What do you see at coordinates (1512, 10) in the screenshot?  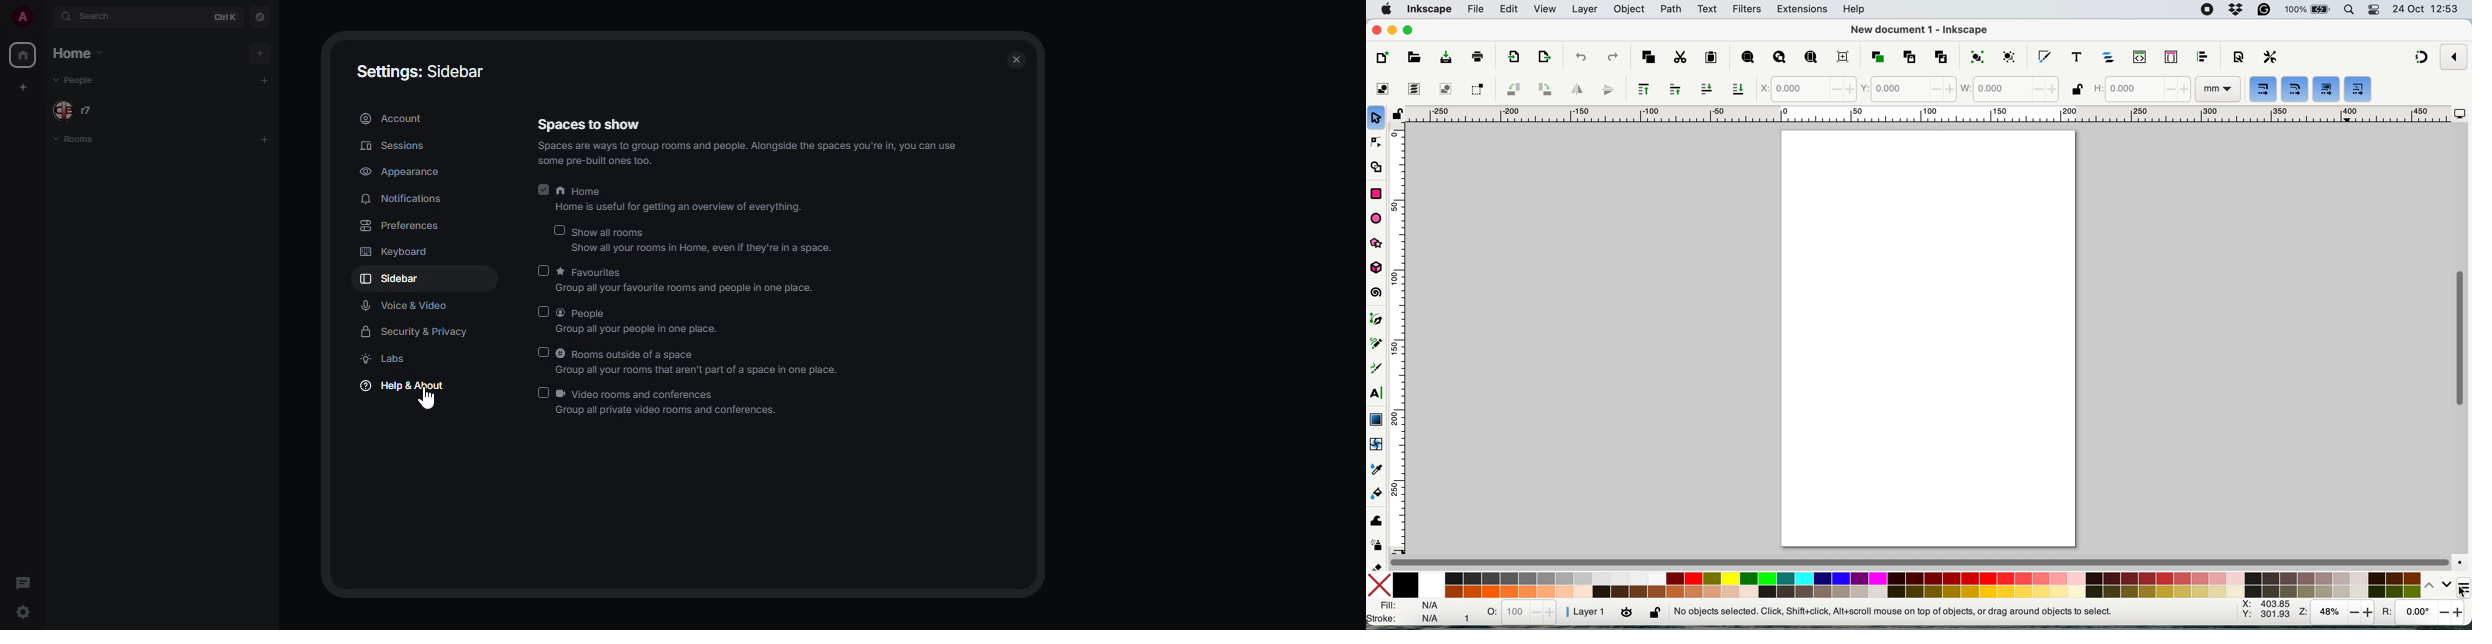 I see `edit` at bounding box center [1512, 10].